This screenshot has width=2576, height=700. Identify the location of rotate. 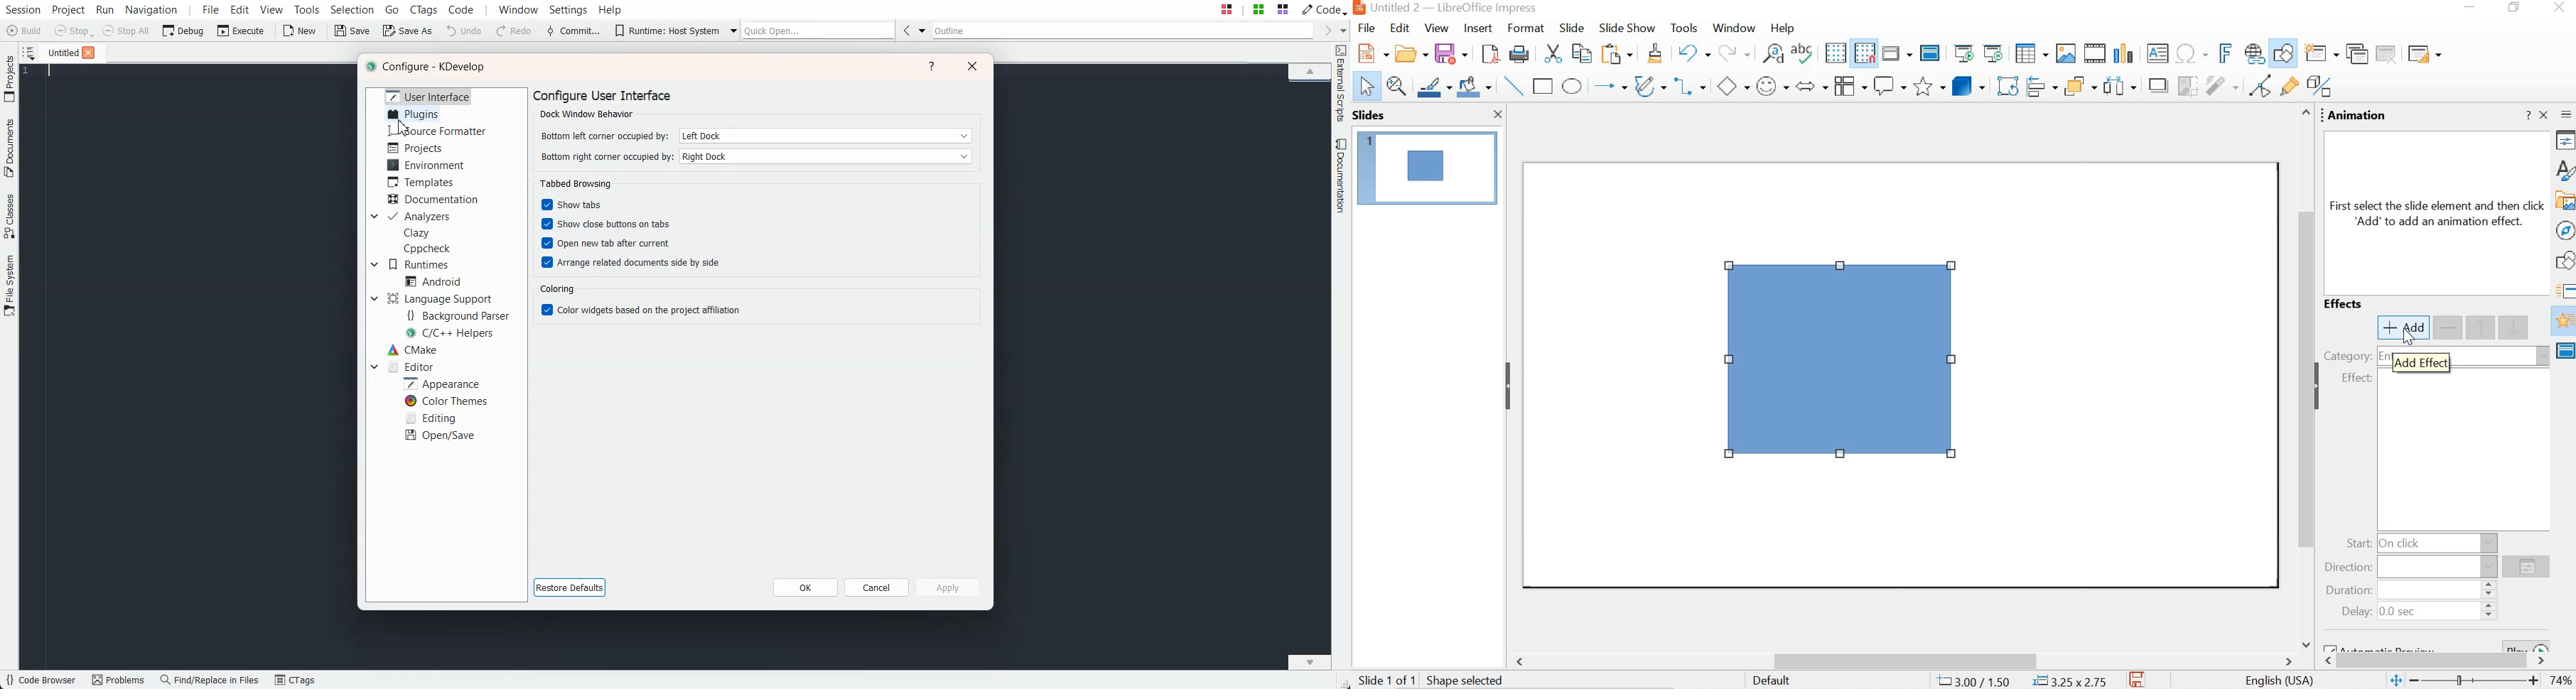
(2007, 83).